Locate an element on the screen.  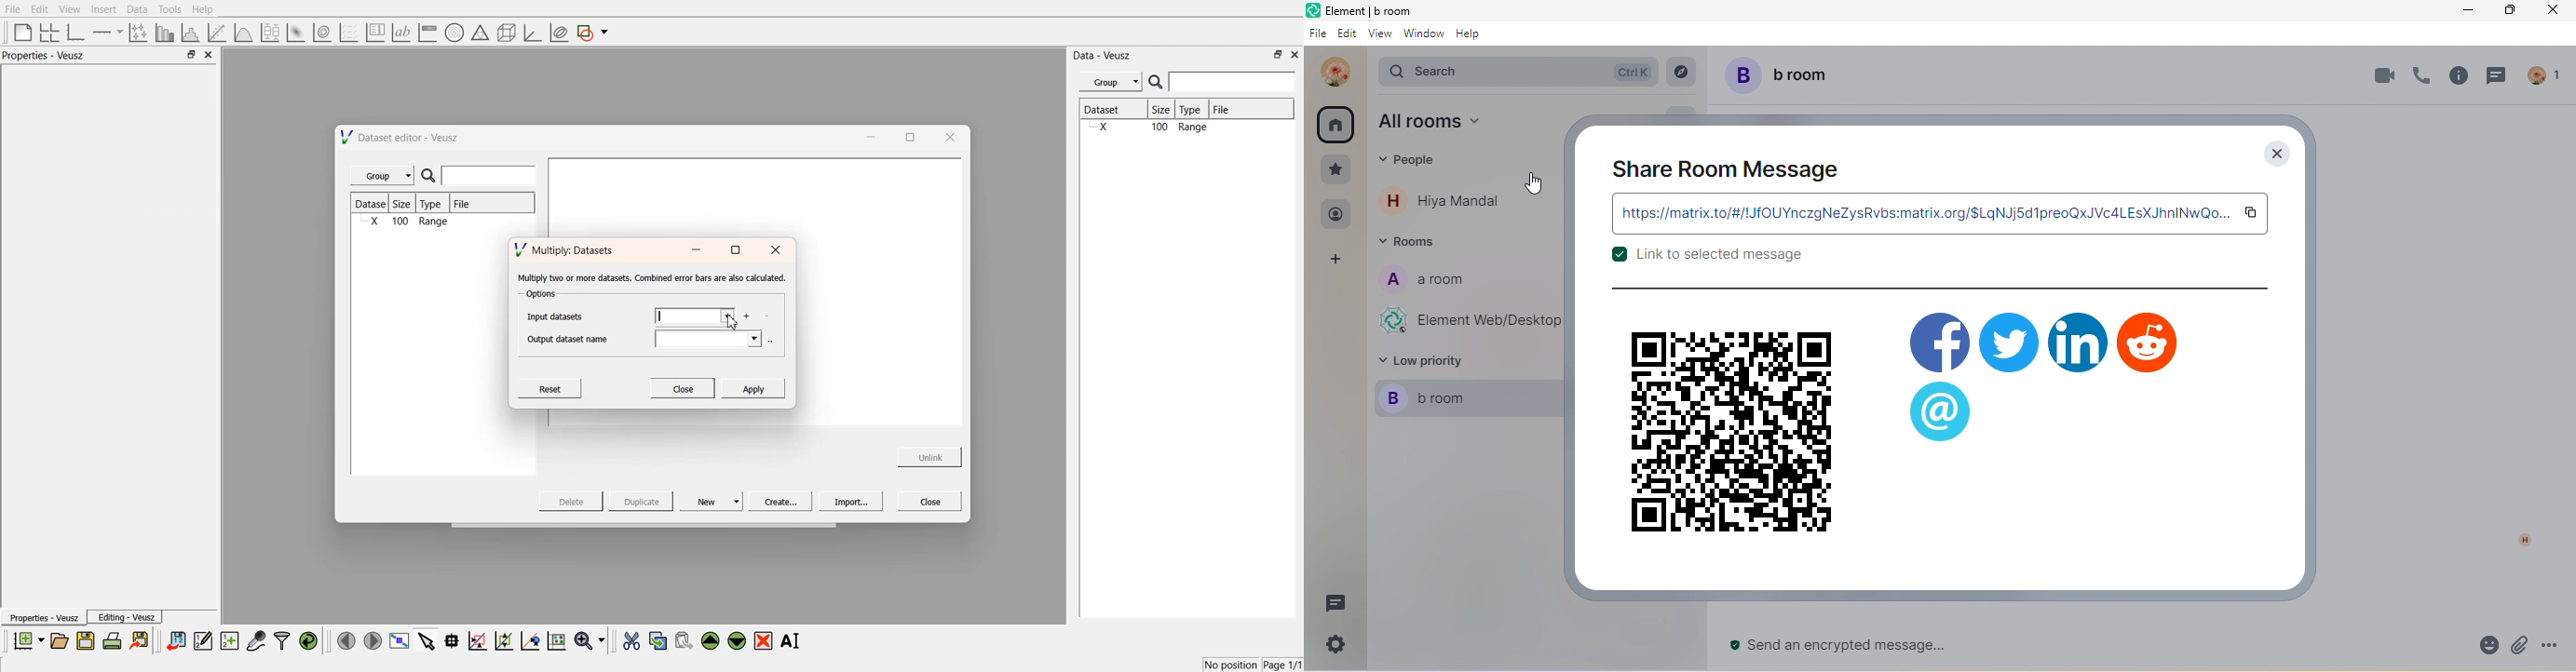
edit is located at coordinates (1348, 35).